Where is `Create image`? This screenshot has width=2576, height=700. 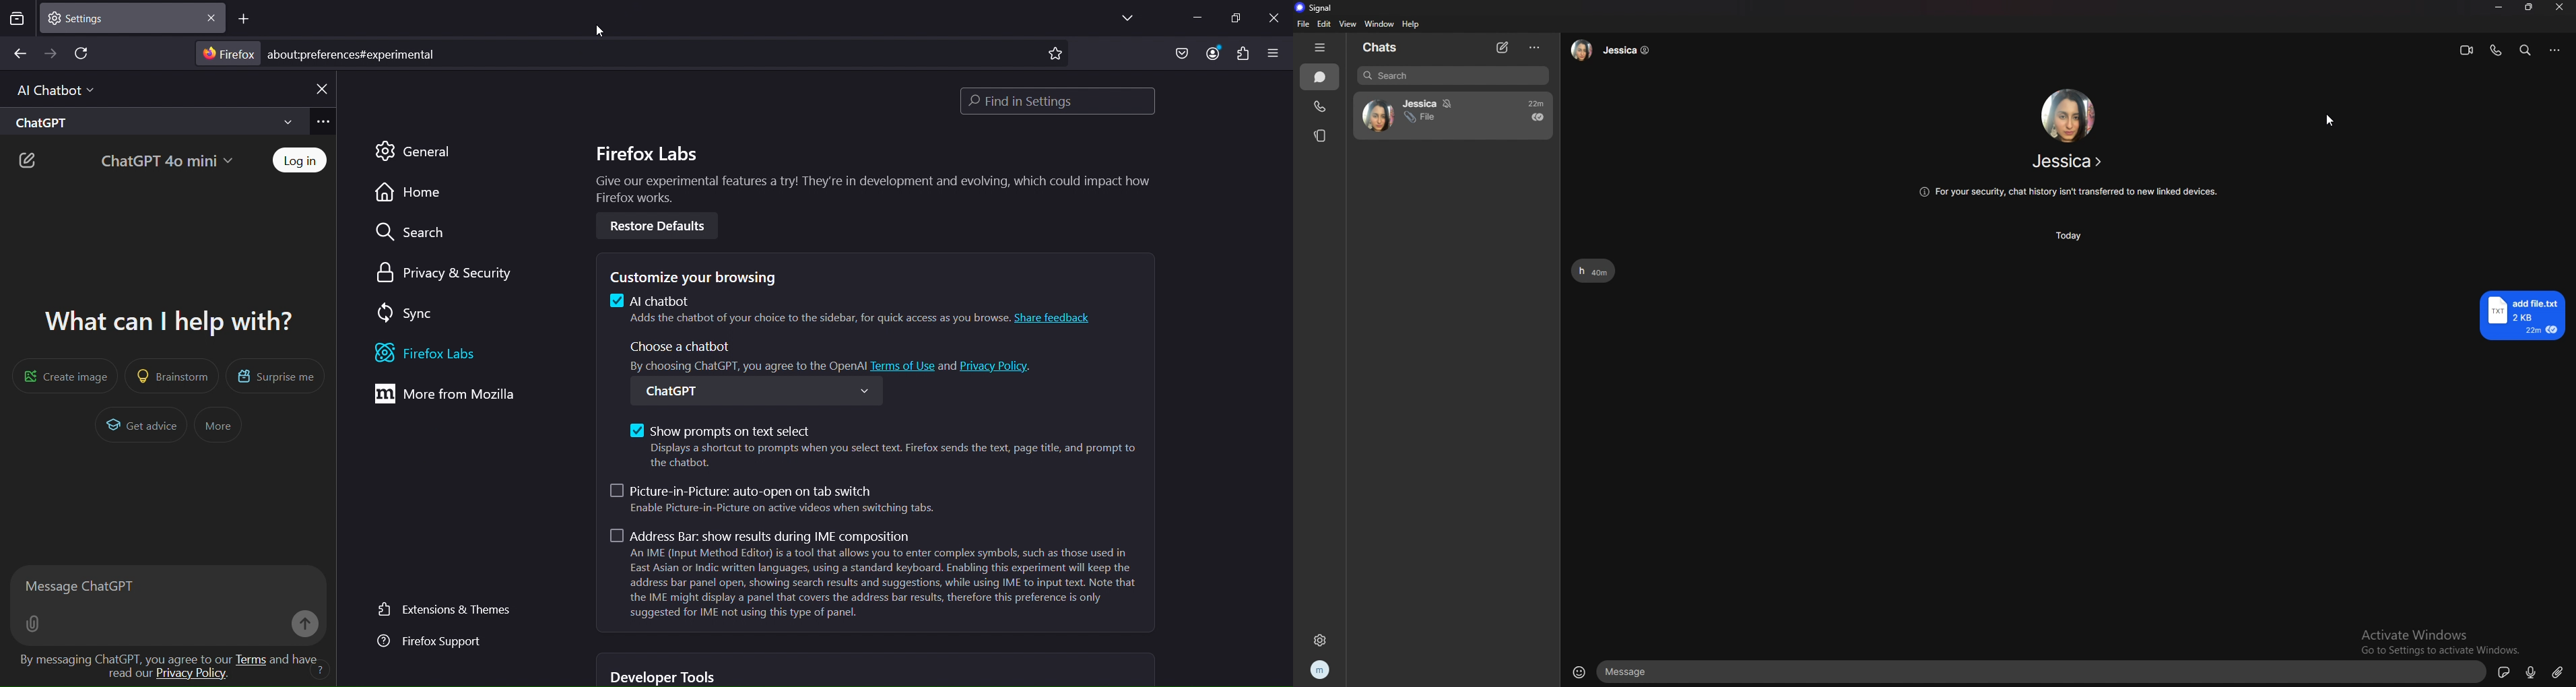 Create image is located at coordinates (61, 375).